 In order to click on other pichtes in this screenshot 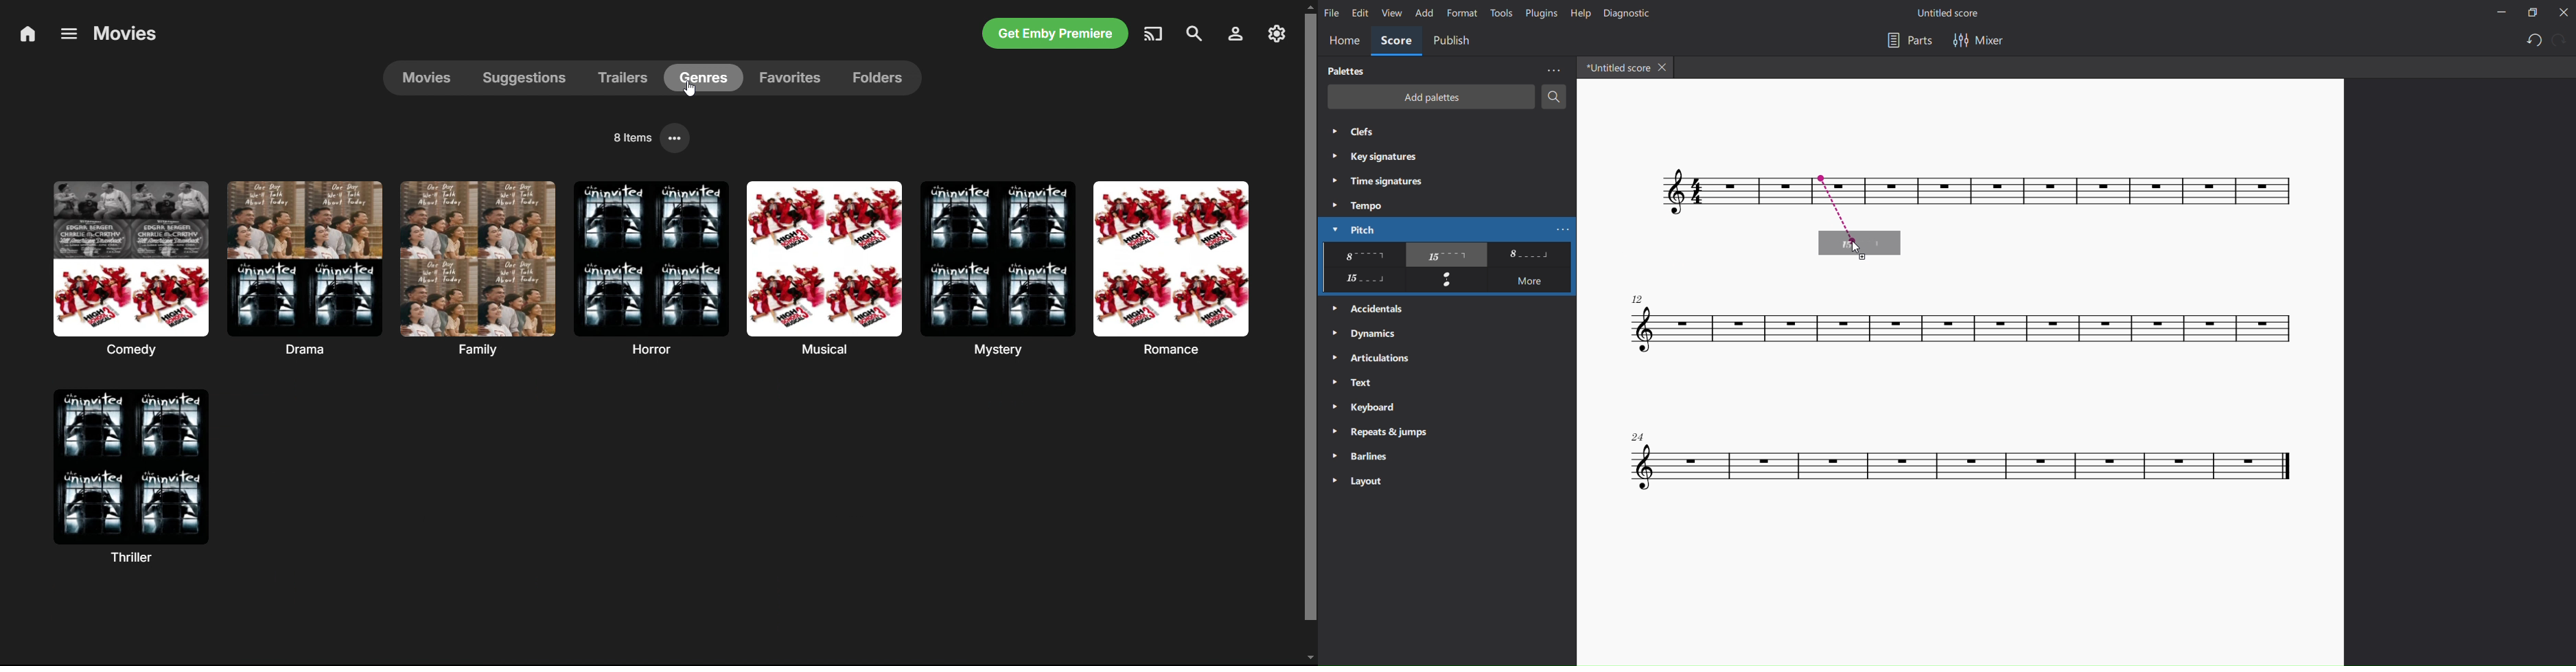, I will do `click(1446, 255)`.